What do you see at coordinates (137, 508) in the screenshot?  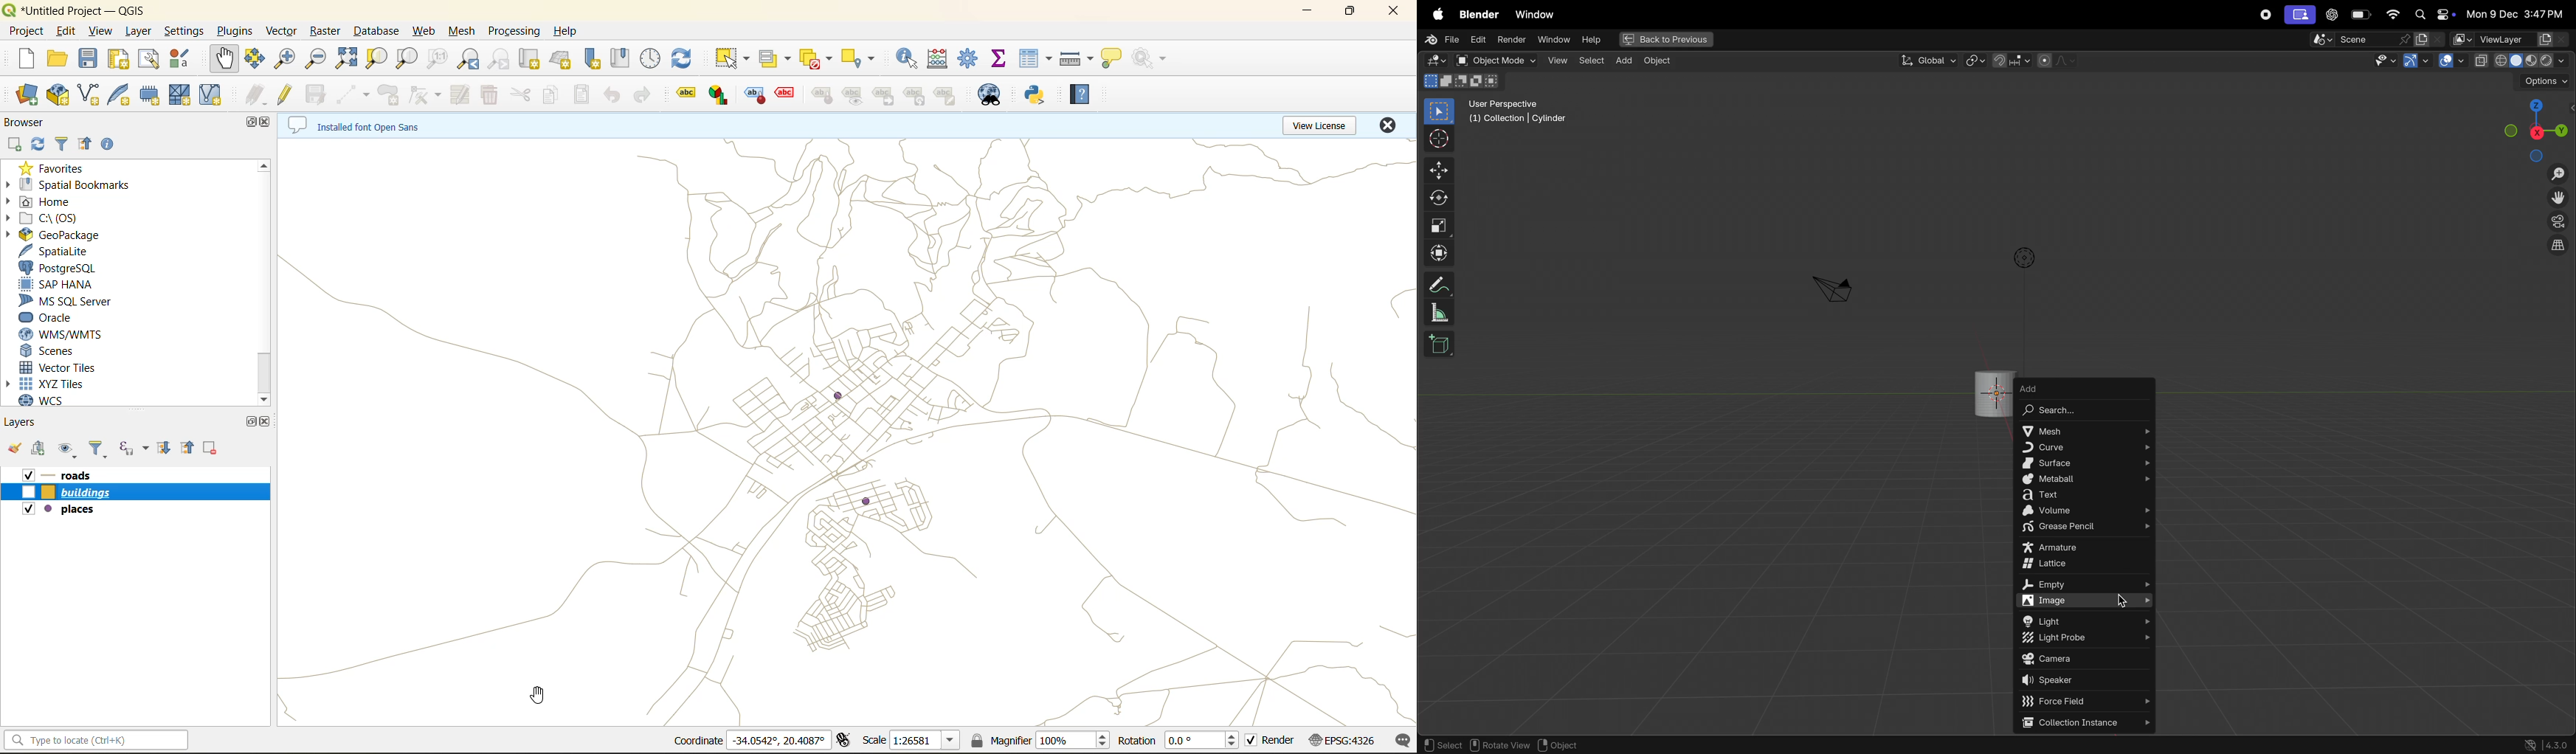 I see `layers` at bounding box center [137, 508].